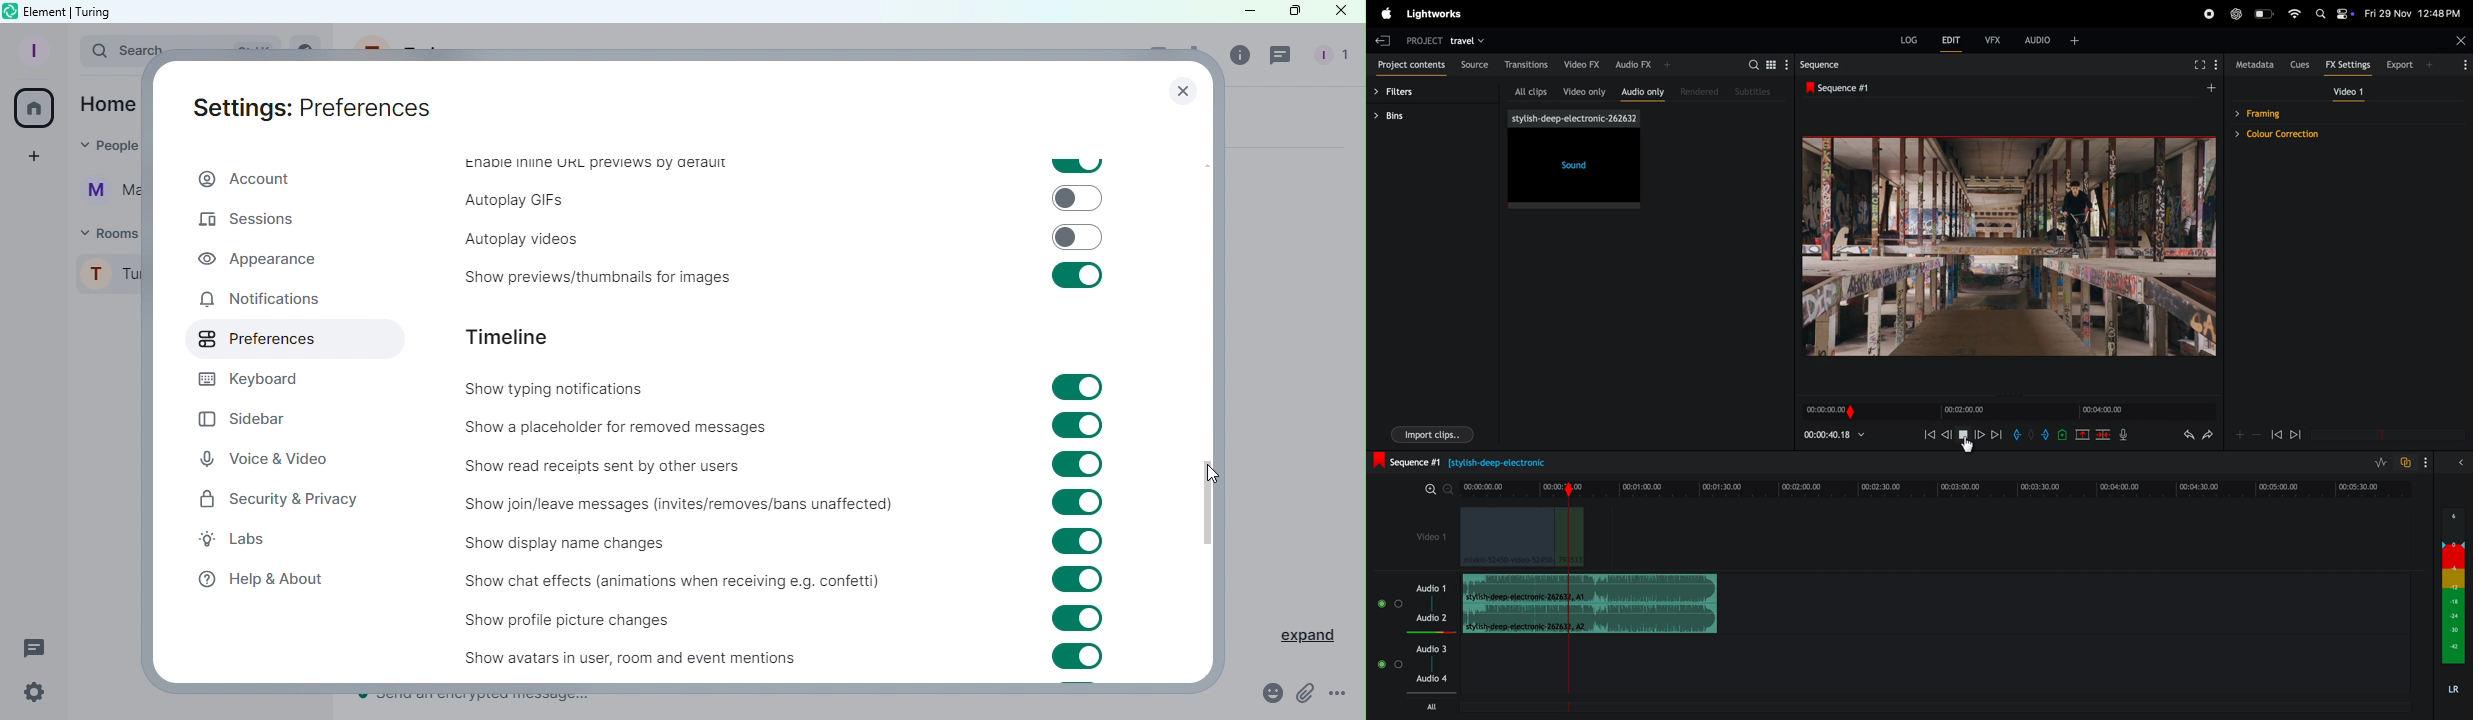 The height and width of the screenshot is (728, 2492). What do you see at coordinates (1844, 88) in the screenshot?
I see `sequence #1` at bounding box center [1844, 88].